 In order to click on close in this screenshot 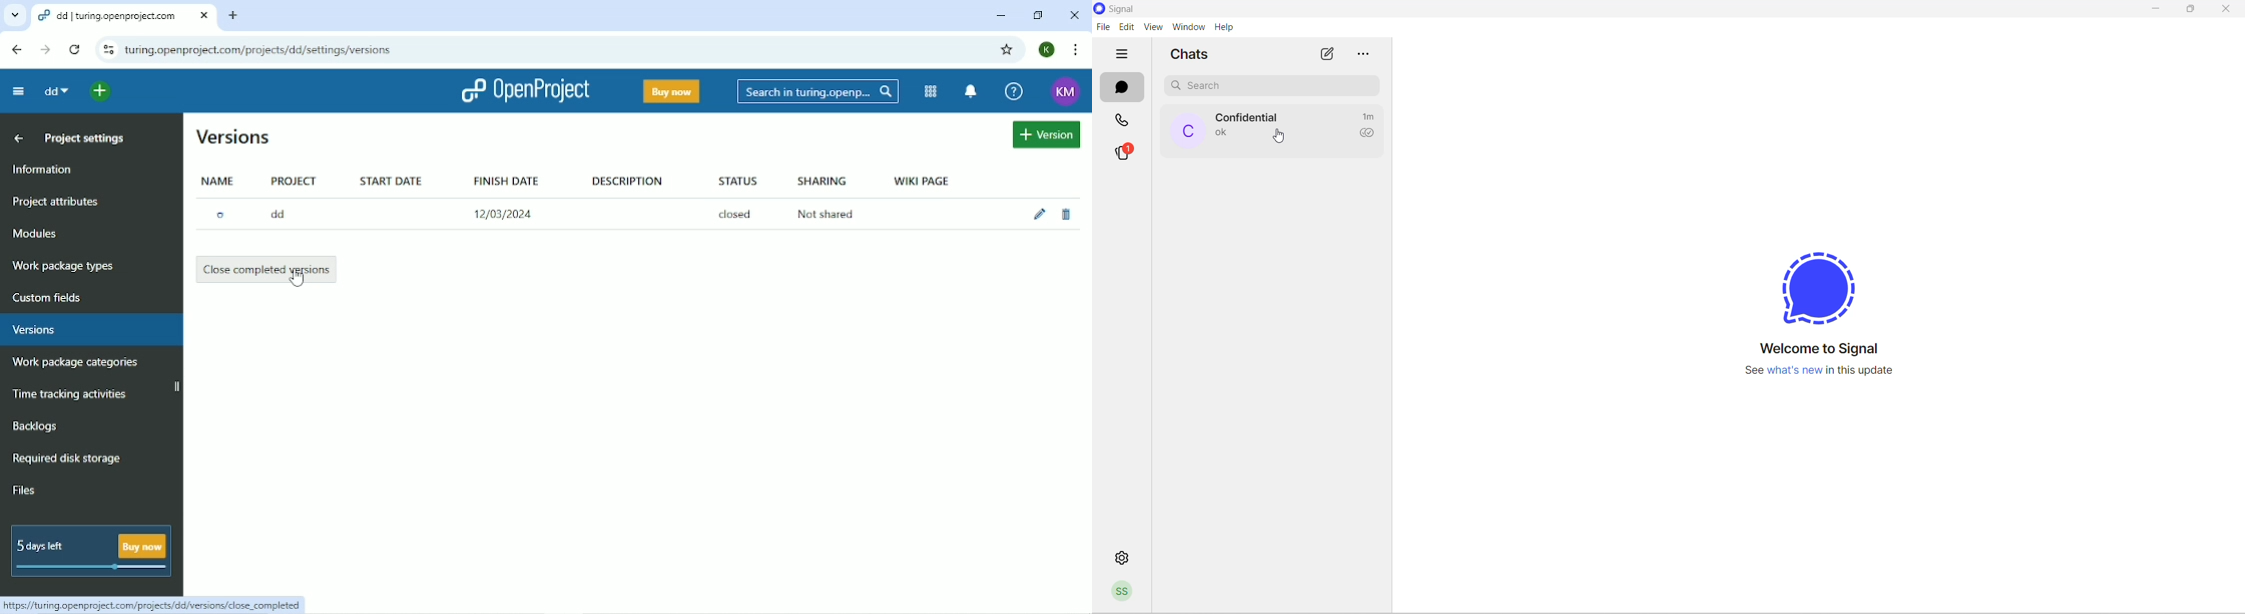, I will do `click(2227, 9)`.